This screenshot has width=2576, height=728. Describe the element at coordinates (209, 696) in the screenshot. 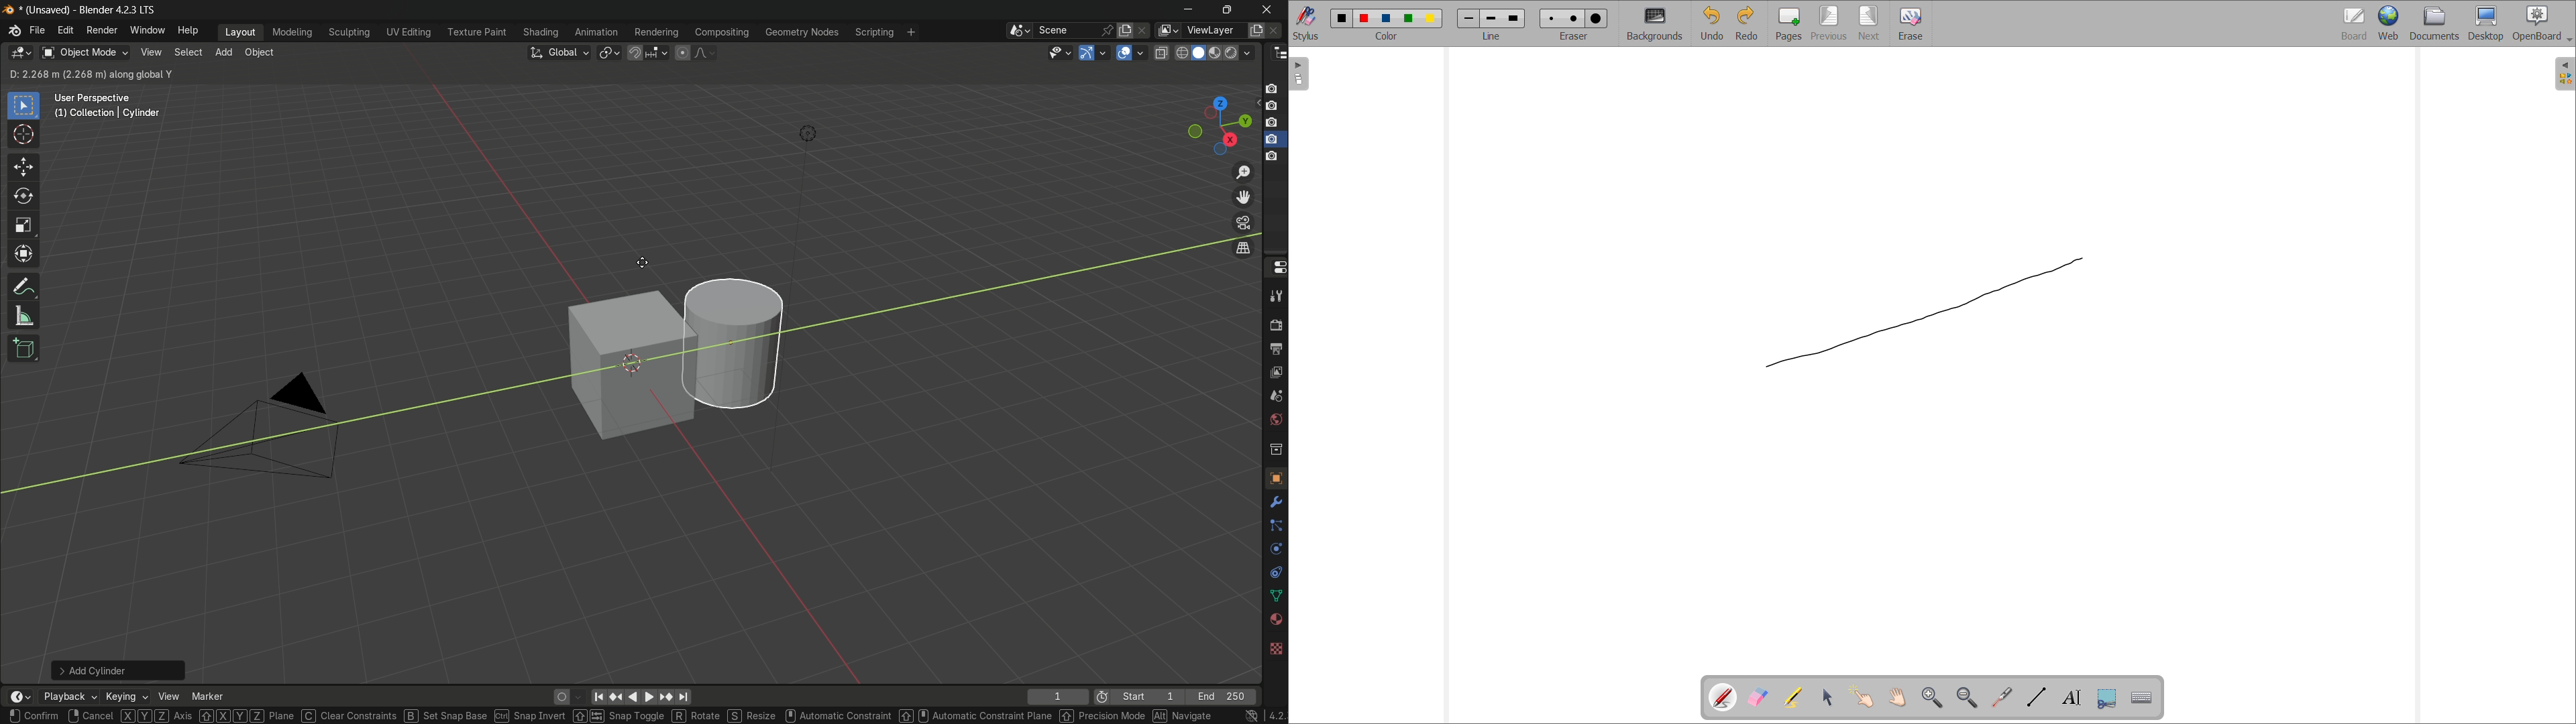

I see `marker` at that location.